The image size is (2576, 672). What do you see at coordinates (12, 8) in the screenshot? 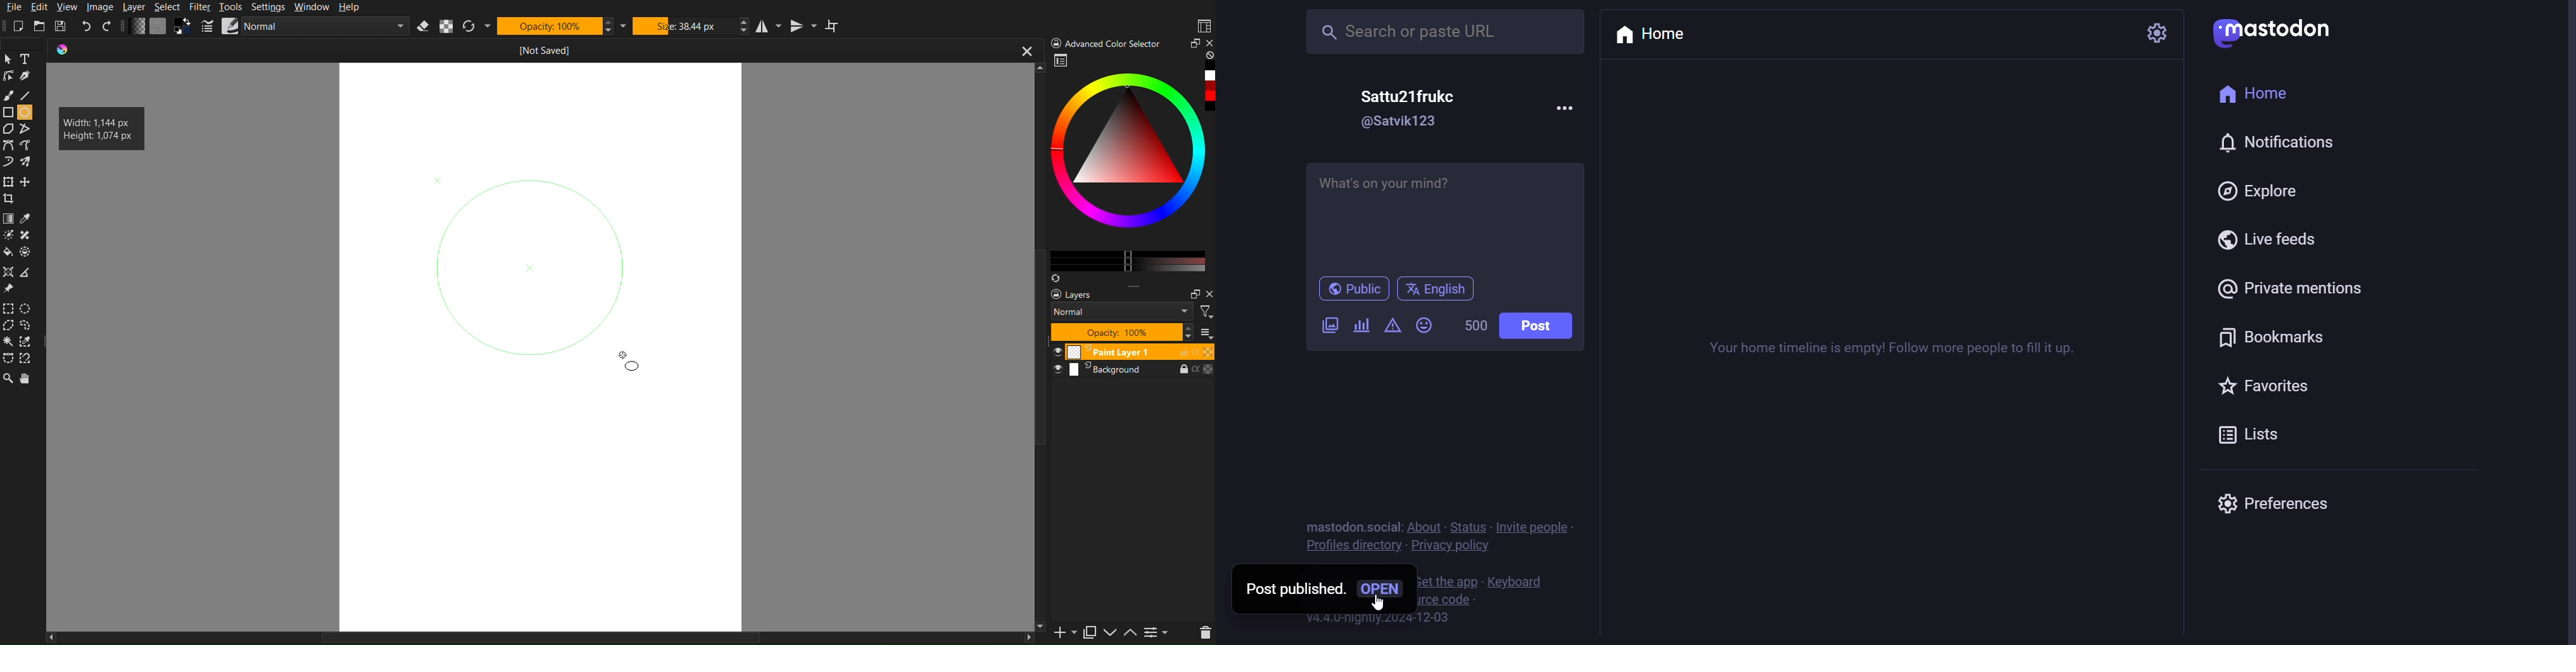
I see `File` at bounding box center [12, 8].